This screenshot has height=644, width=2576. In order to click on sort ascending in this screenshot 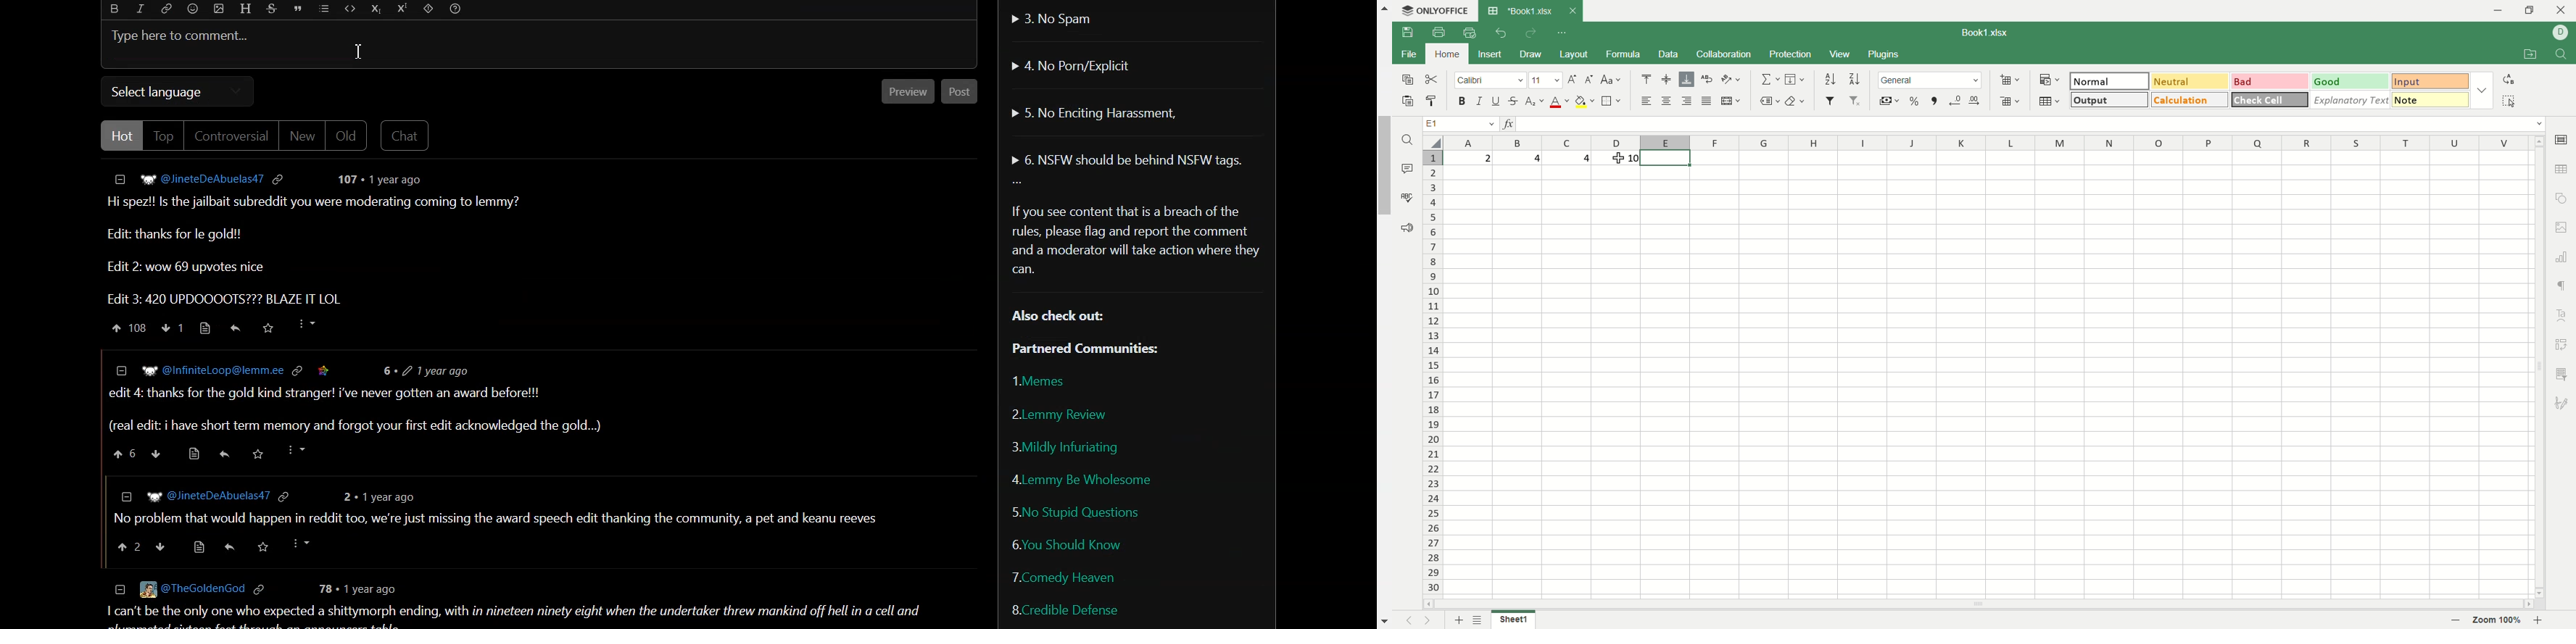, I will do `click(1829, 79)`.